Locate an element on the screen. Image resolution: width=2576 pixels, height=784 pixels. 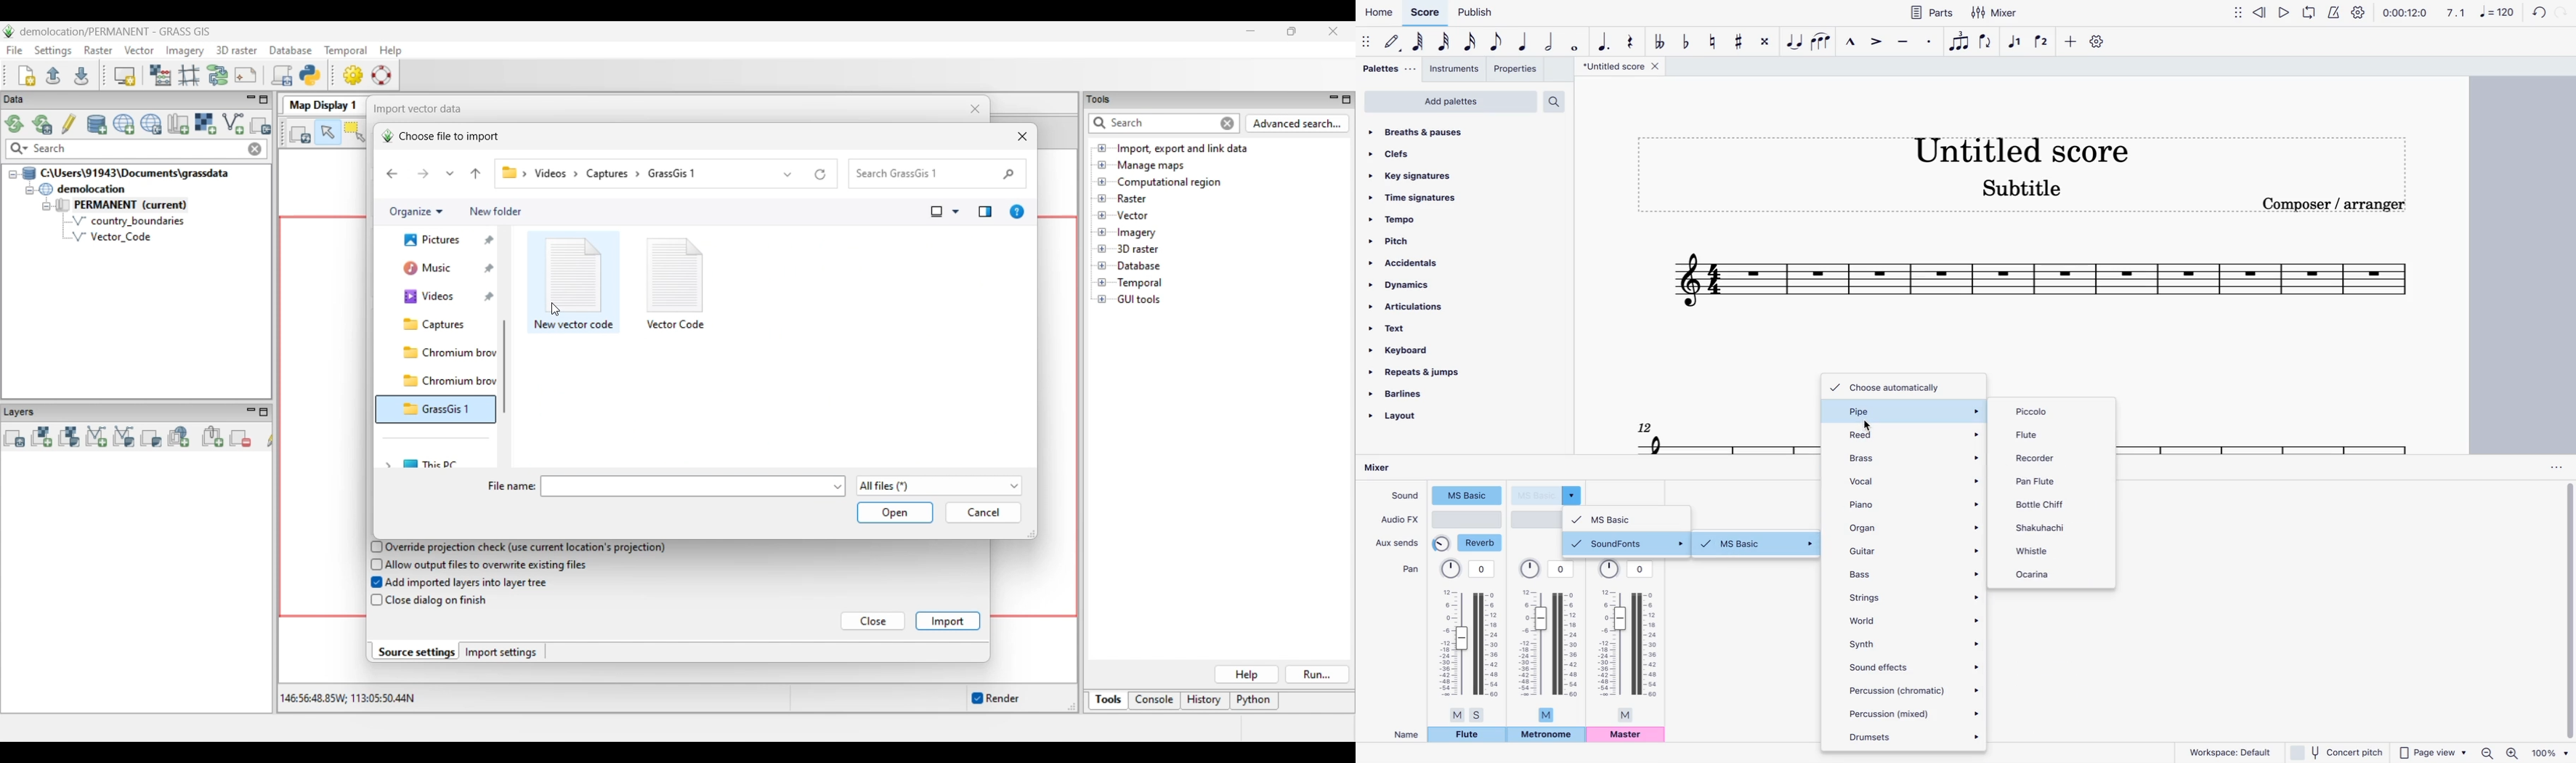
marcatto is located at coordinates (1850, 43).